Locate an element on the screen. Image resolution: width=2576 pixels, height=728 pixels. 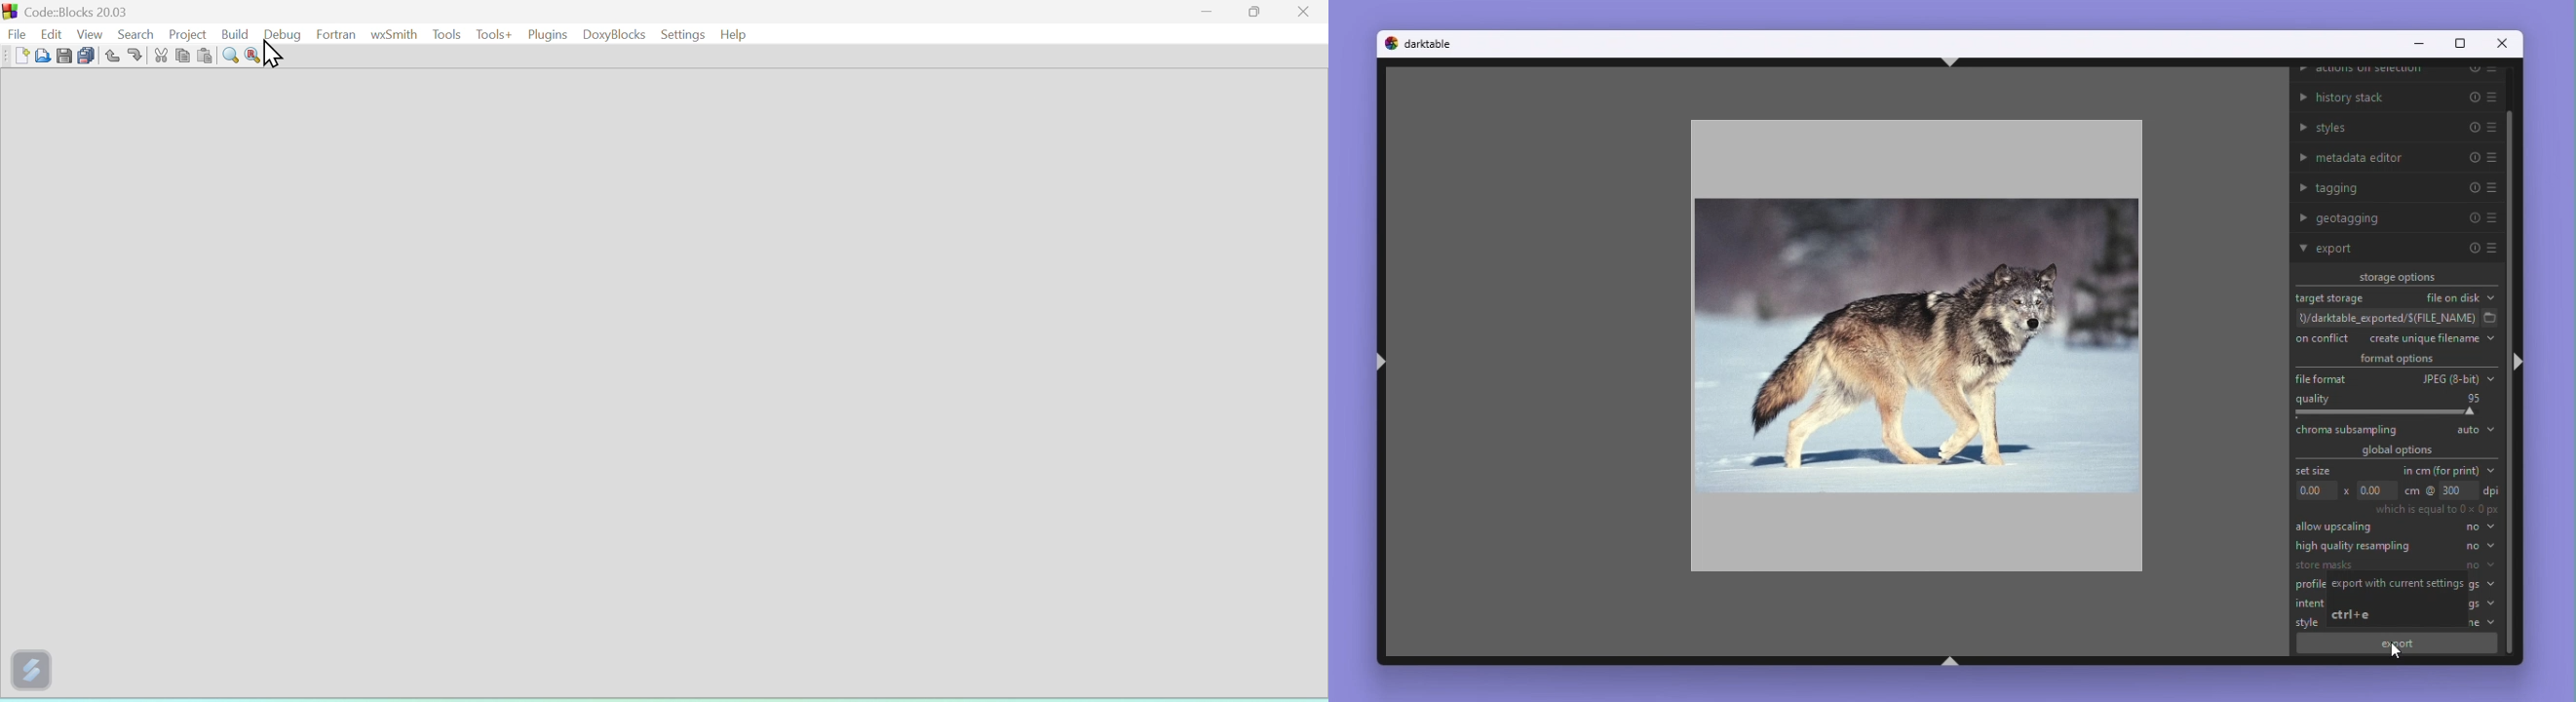
select folder is located at coordinates (2490, 318).